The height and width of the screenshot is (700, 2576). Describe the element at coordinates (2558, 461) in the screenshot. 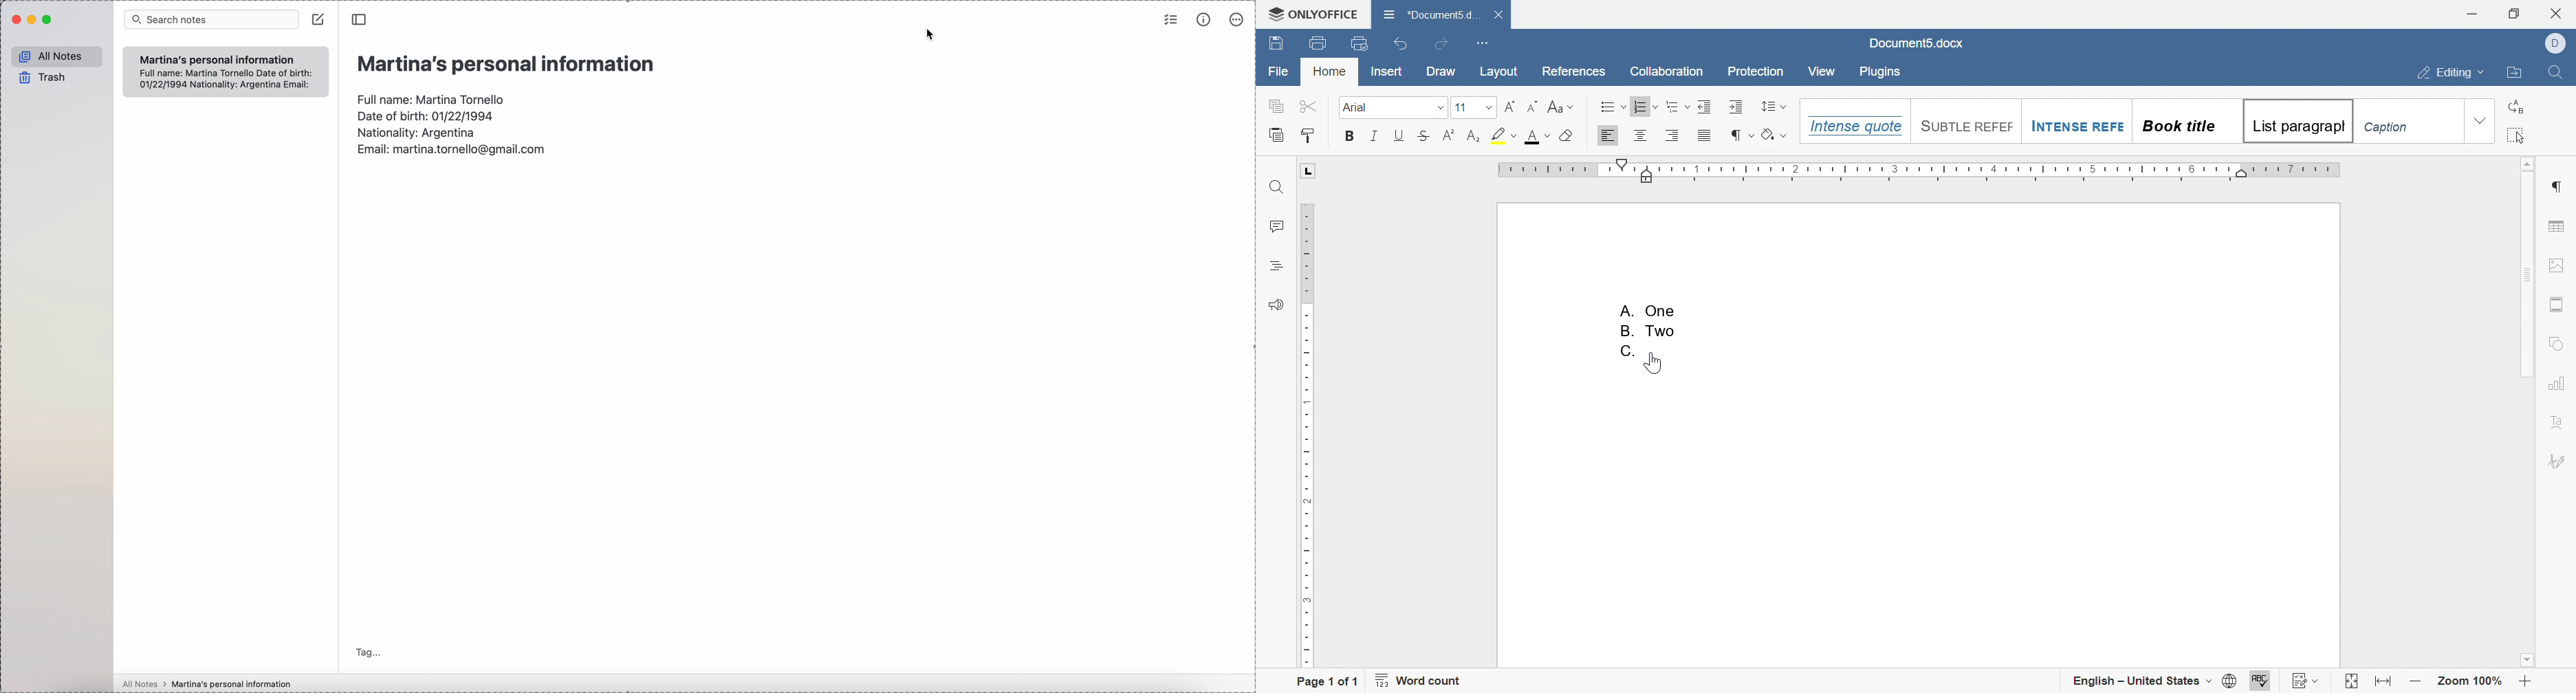

I see `signature settings` at that location.